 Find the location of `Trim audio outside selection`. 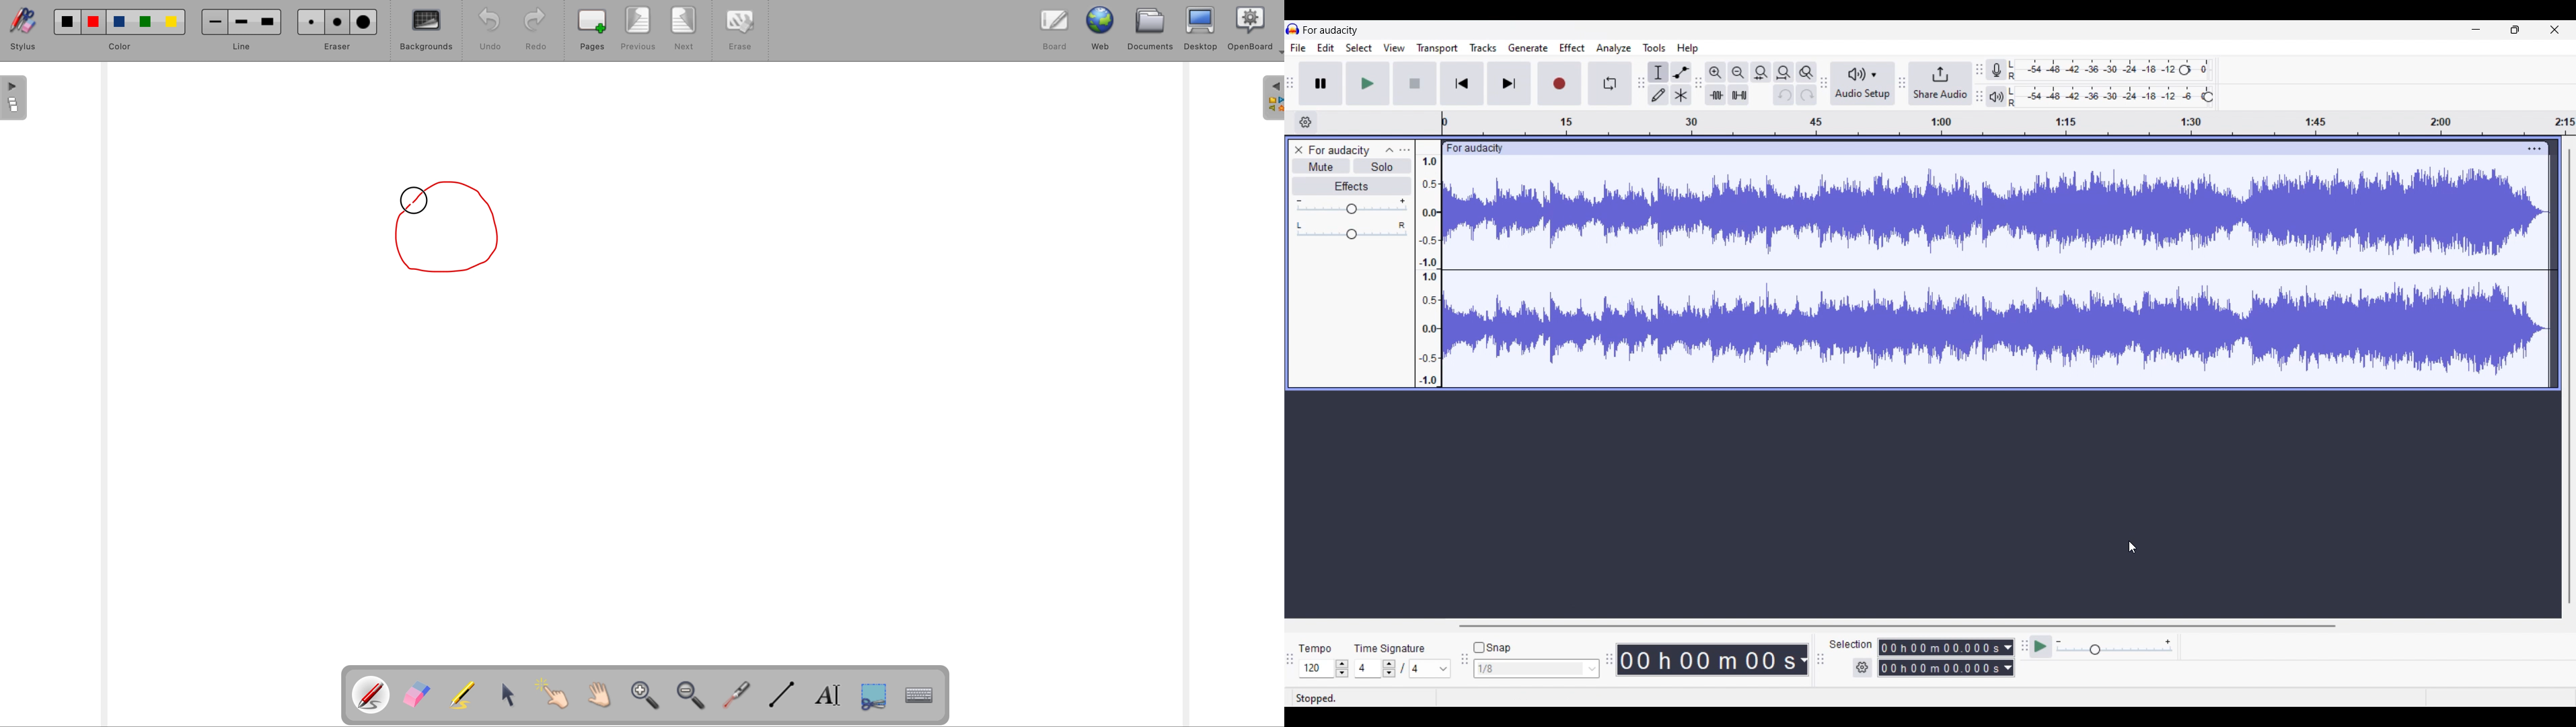

Trim audio outside selection is located at coordinates (1716, 95).